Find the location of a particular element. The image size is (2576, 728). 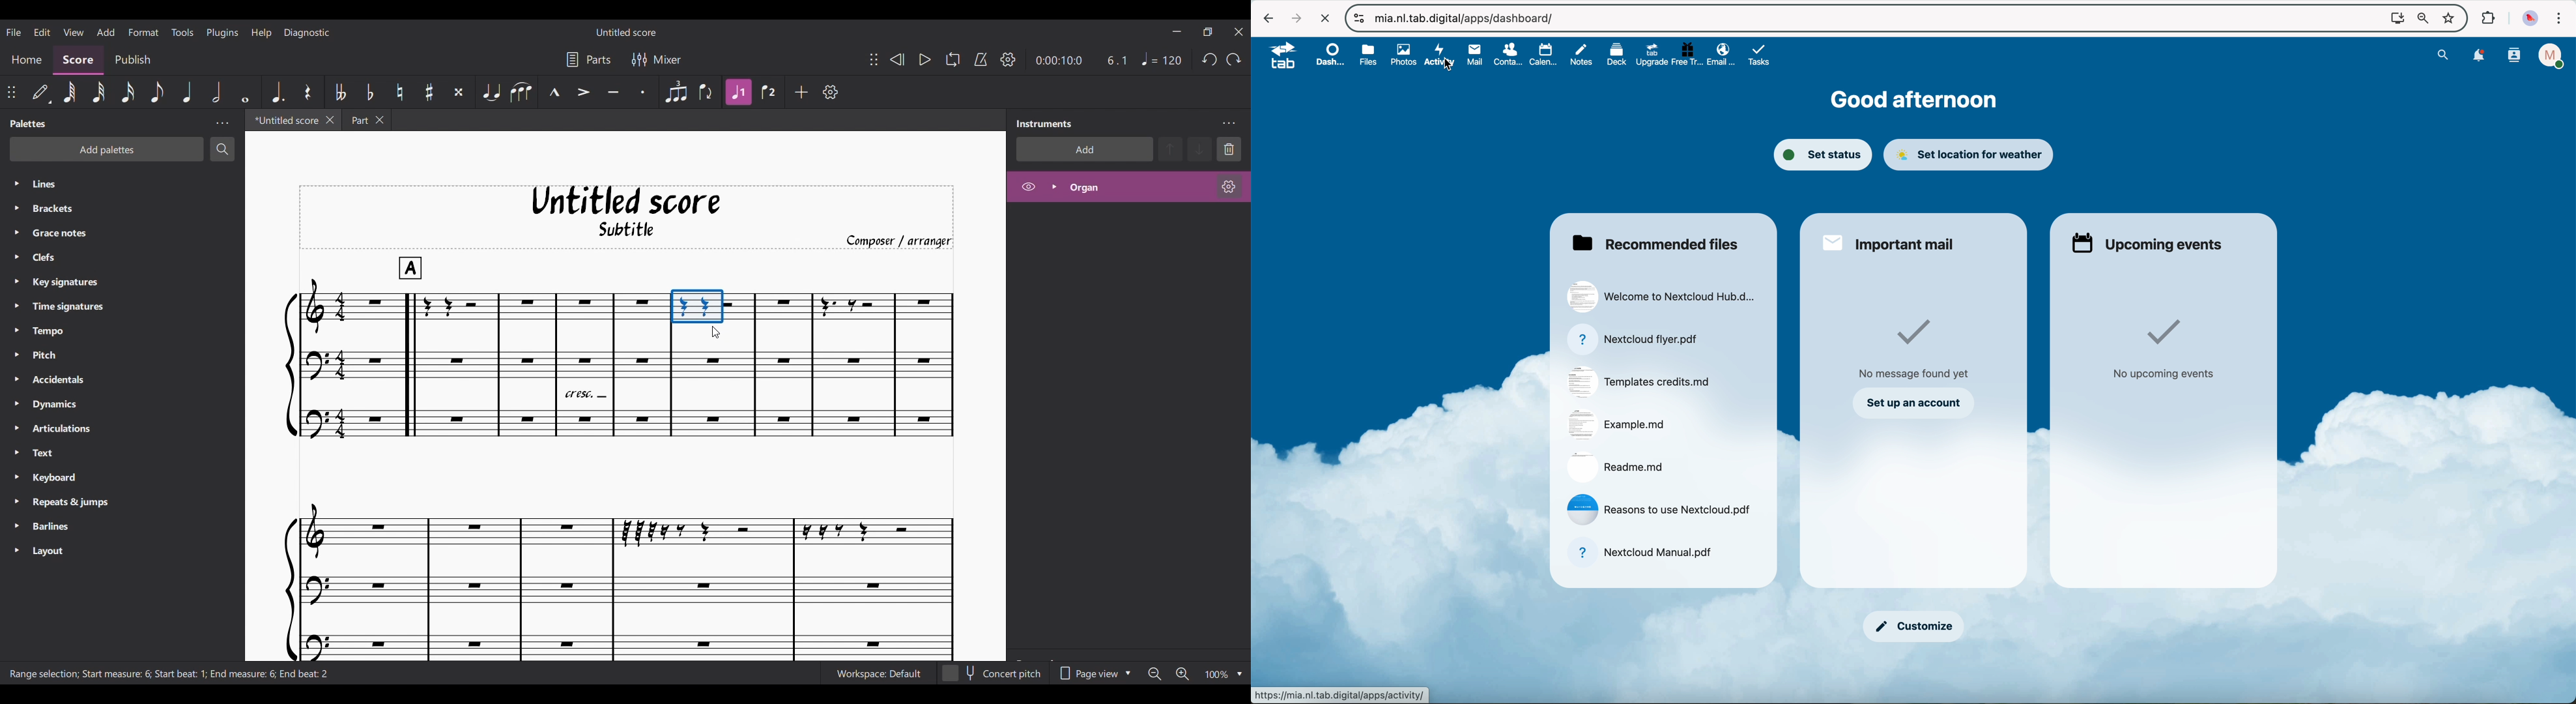

Show interface in smaller tab is located at coordinates (1208, 32).